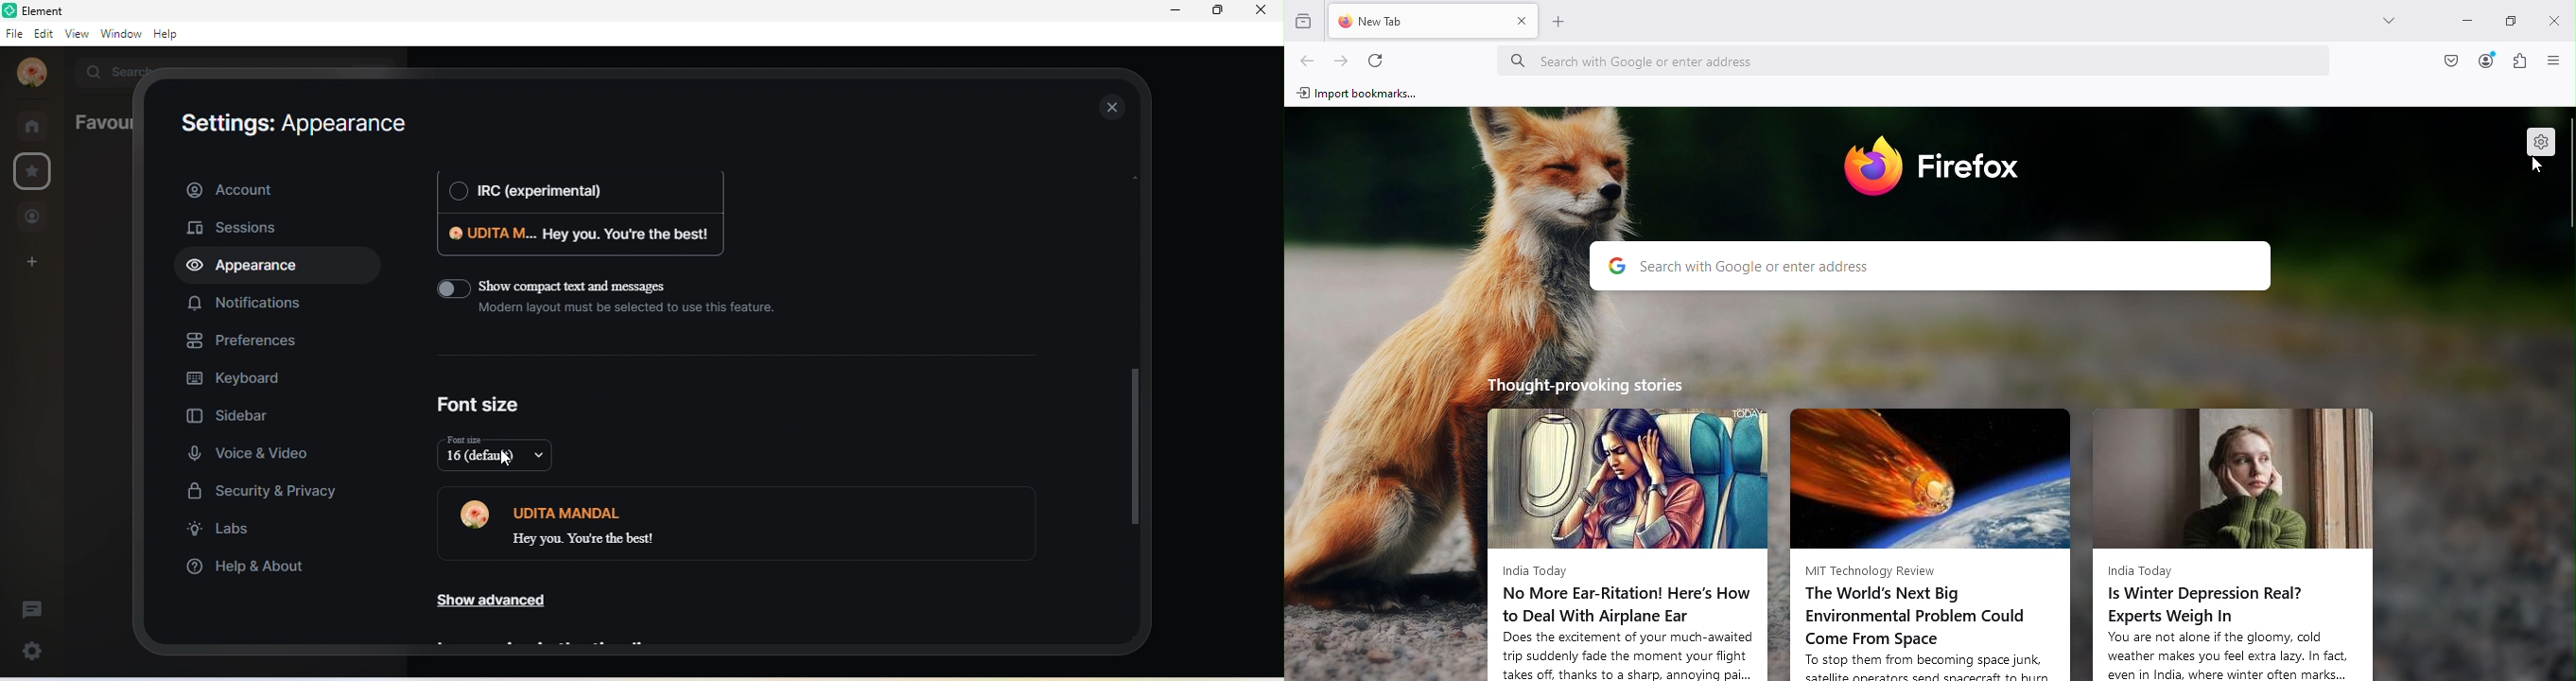  What do you see at coordinates (297, 128) in the screenshot?
I see `setting: appearance` at bounding box center [297, 128].